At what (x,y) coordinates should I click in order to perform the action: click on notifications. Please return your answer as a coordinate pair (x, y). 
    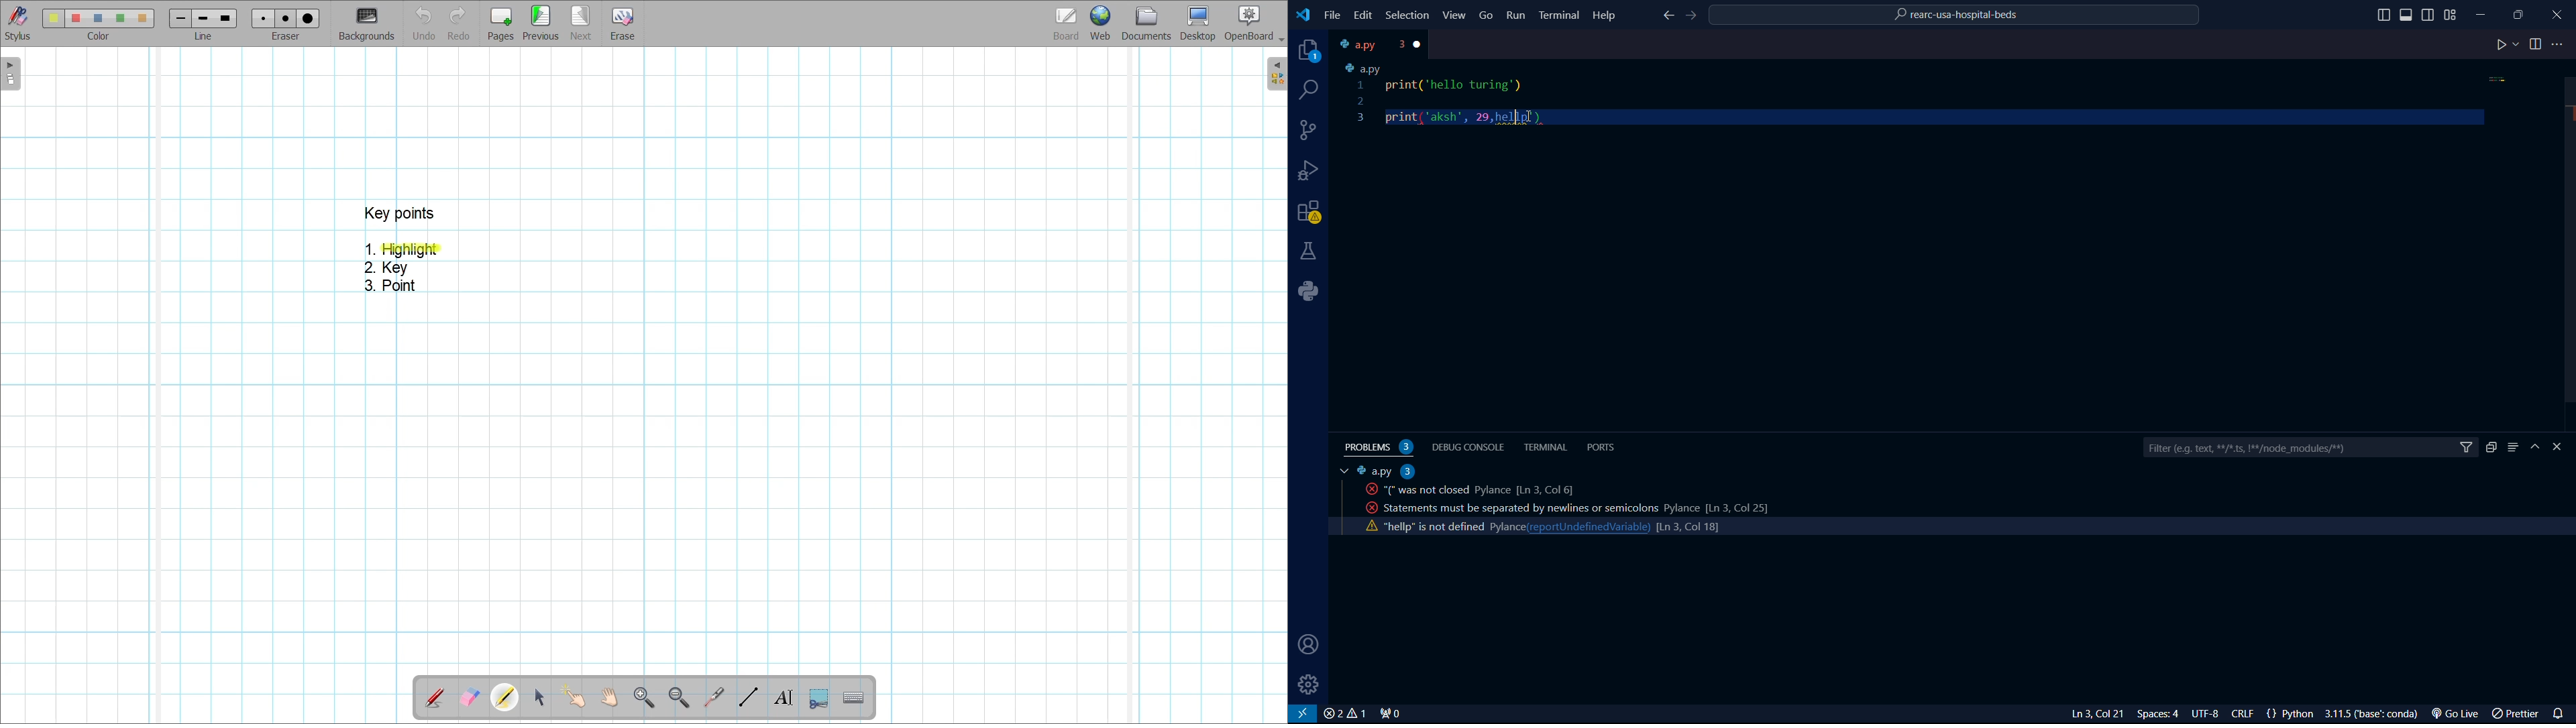
    Looking at the image, I should click on (2561, 712).